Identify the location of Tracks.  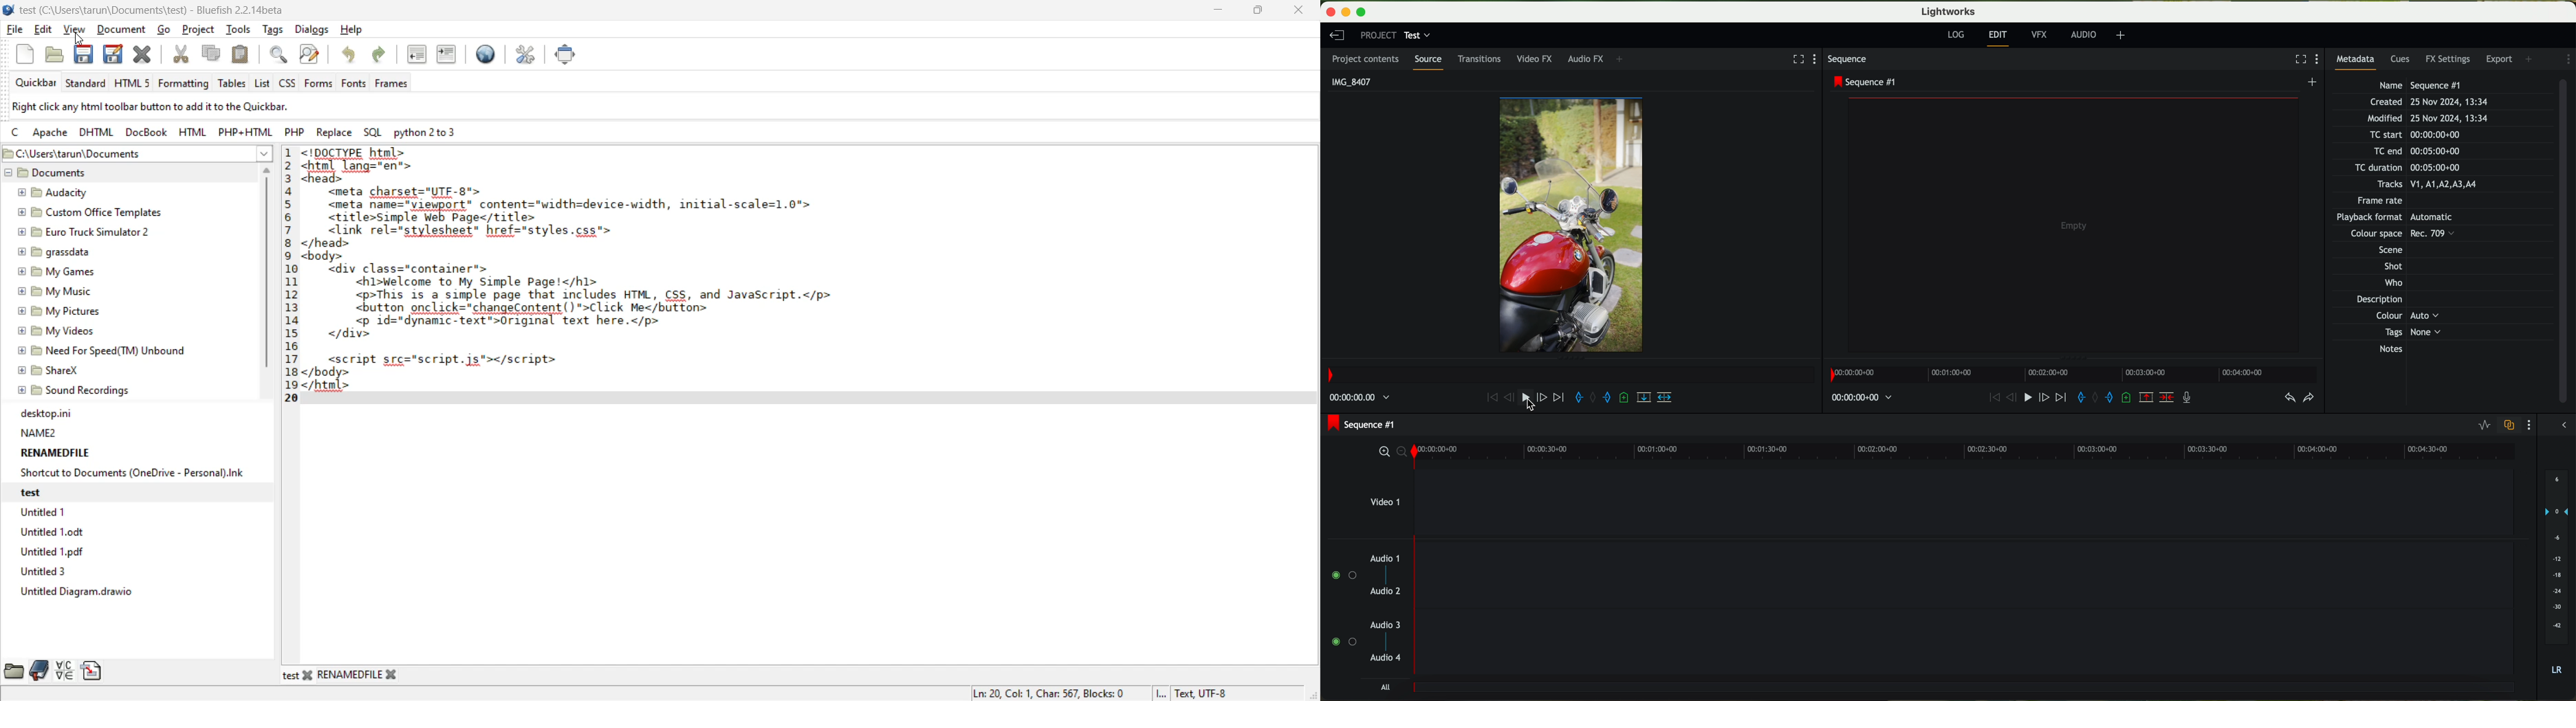
(2426, 185).